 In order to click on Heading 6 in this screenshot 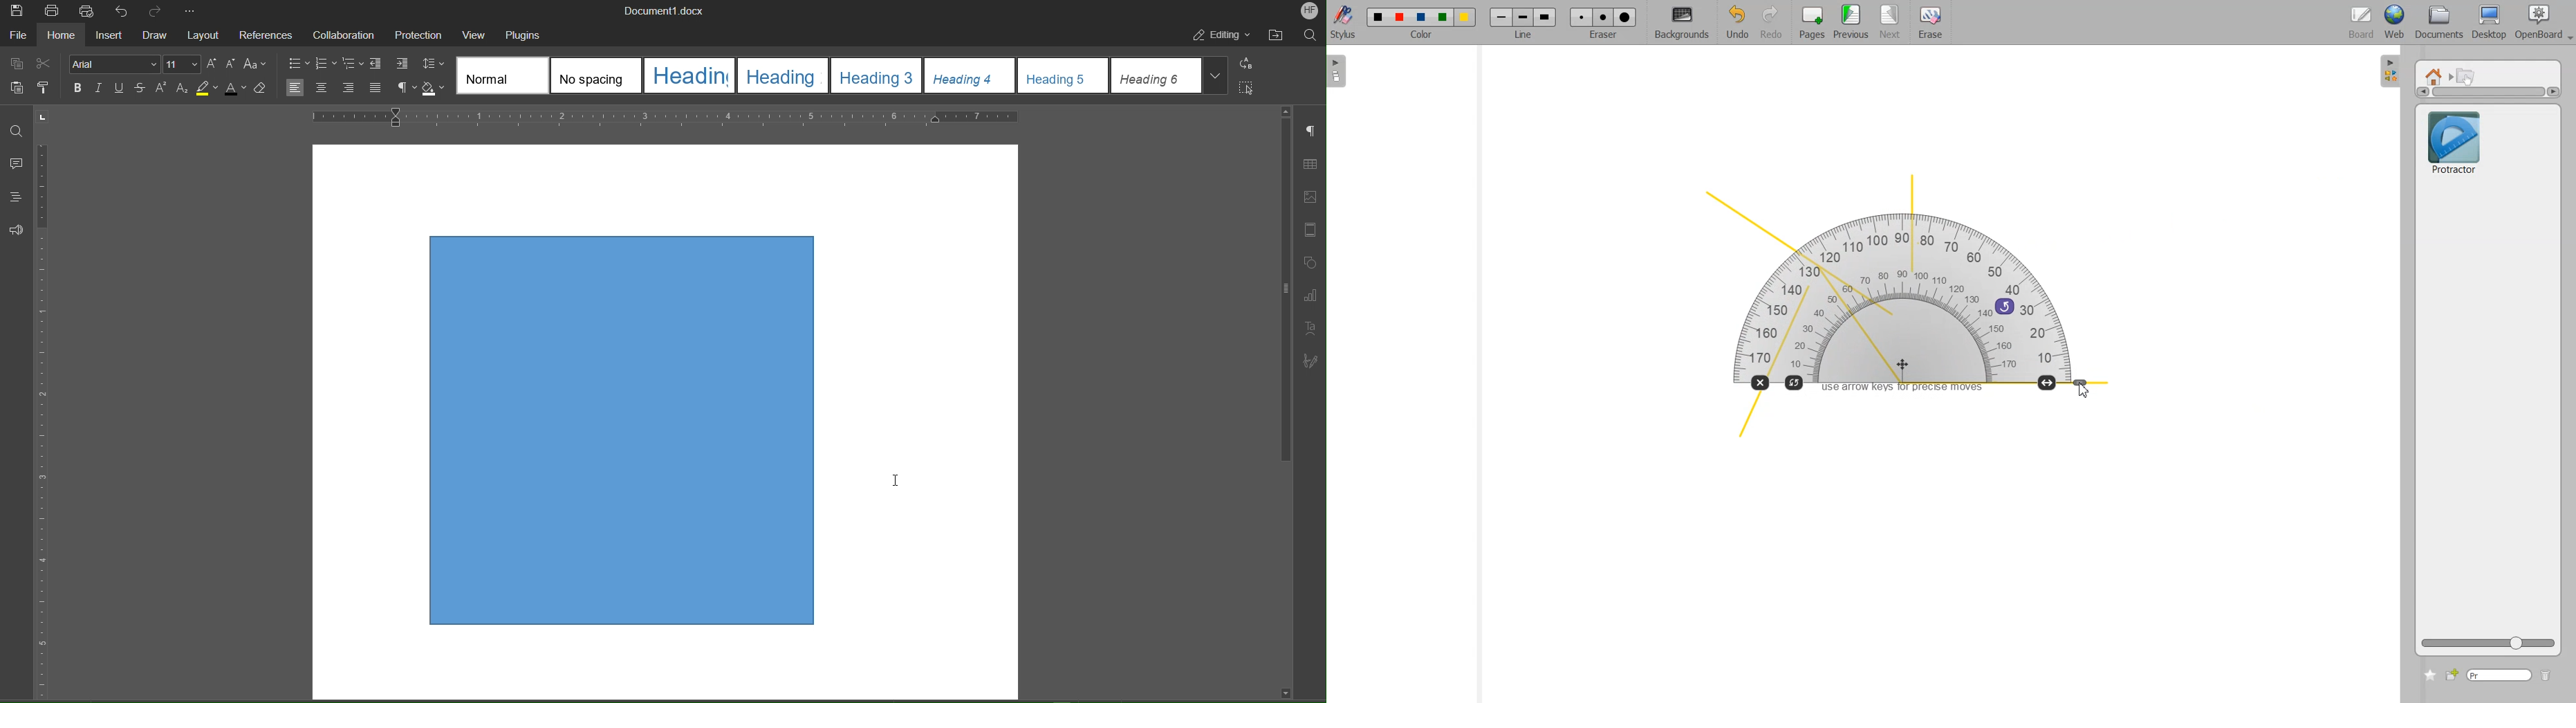, I will do `click(1156, 76)`.